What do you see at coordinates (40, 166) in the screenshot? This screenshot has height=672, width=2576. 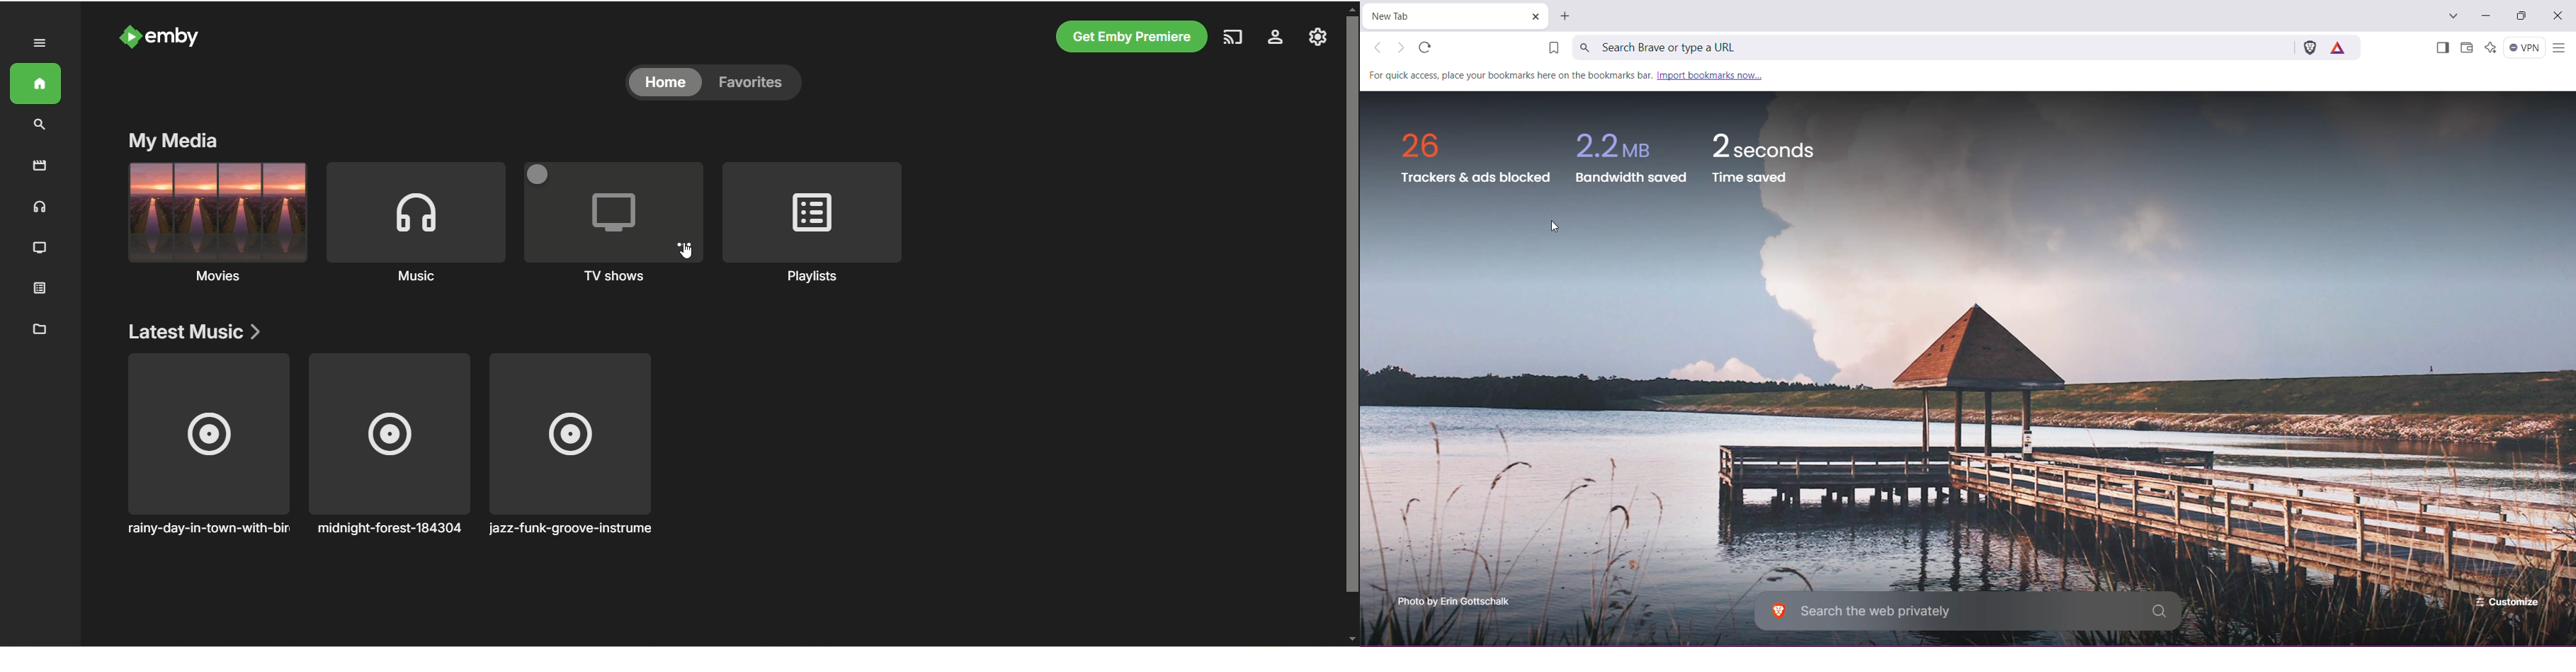 I see `movies` at bounding box center [40, 166].